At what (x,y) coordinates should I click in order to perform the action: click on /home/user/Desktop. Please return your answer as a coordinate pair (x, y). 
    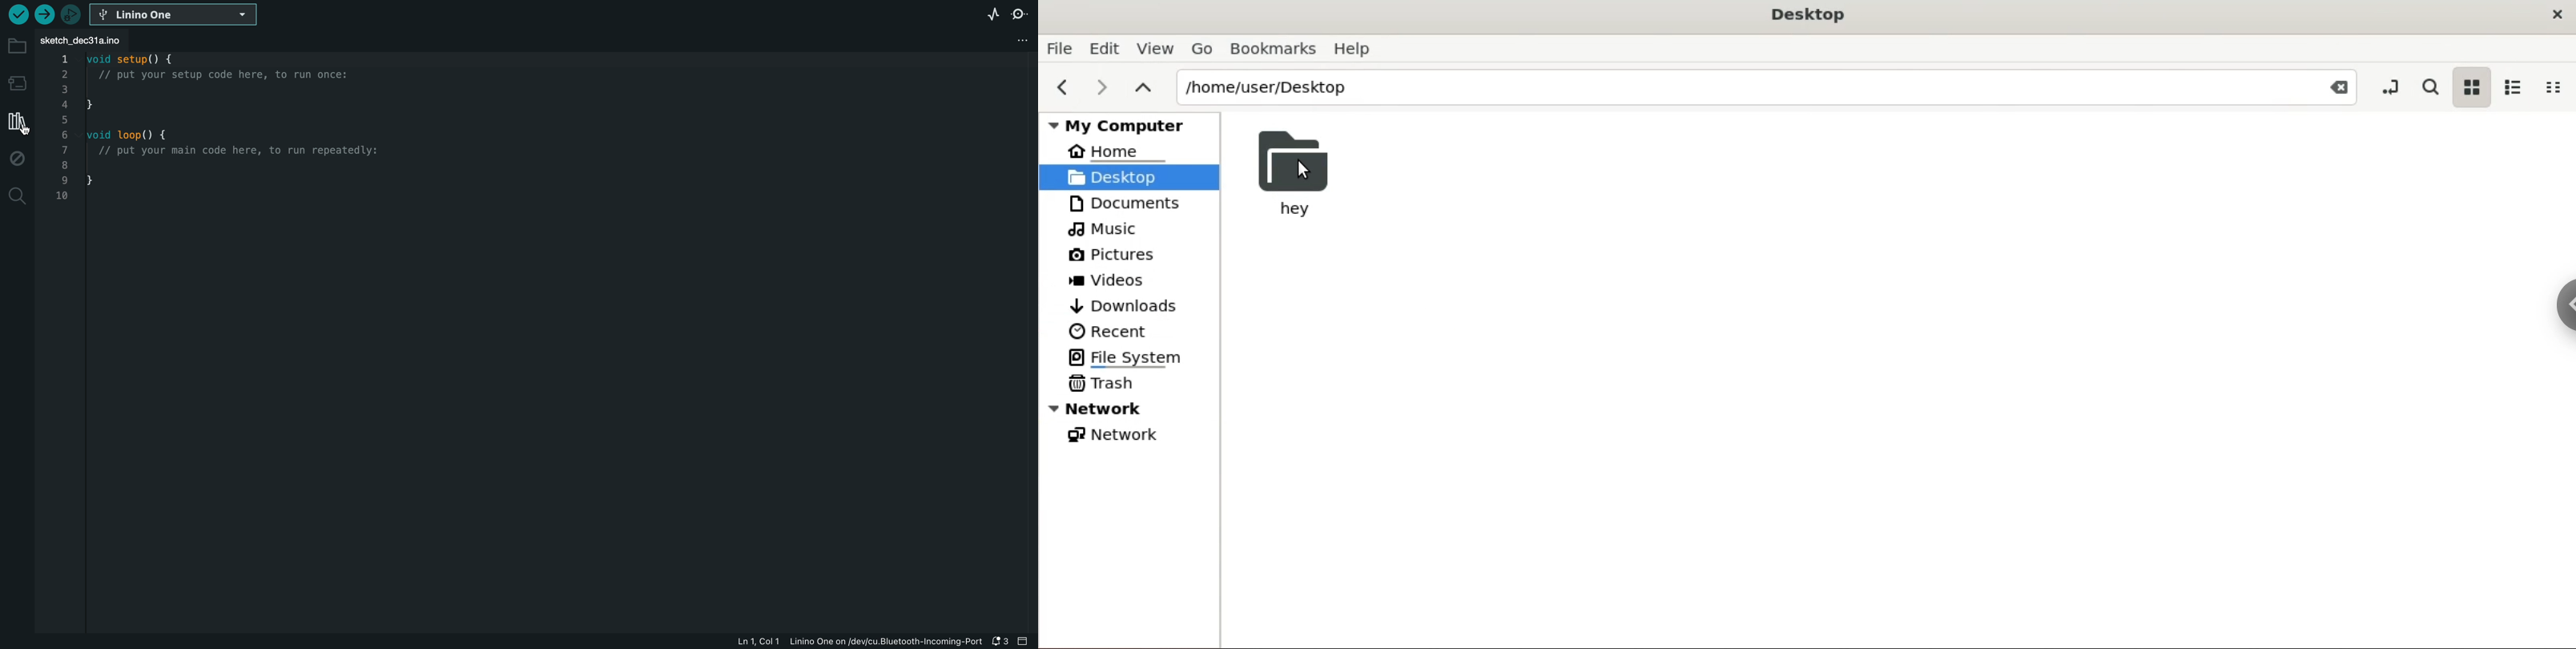
    Looking at the image, I should click on (1736, 87).